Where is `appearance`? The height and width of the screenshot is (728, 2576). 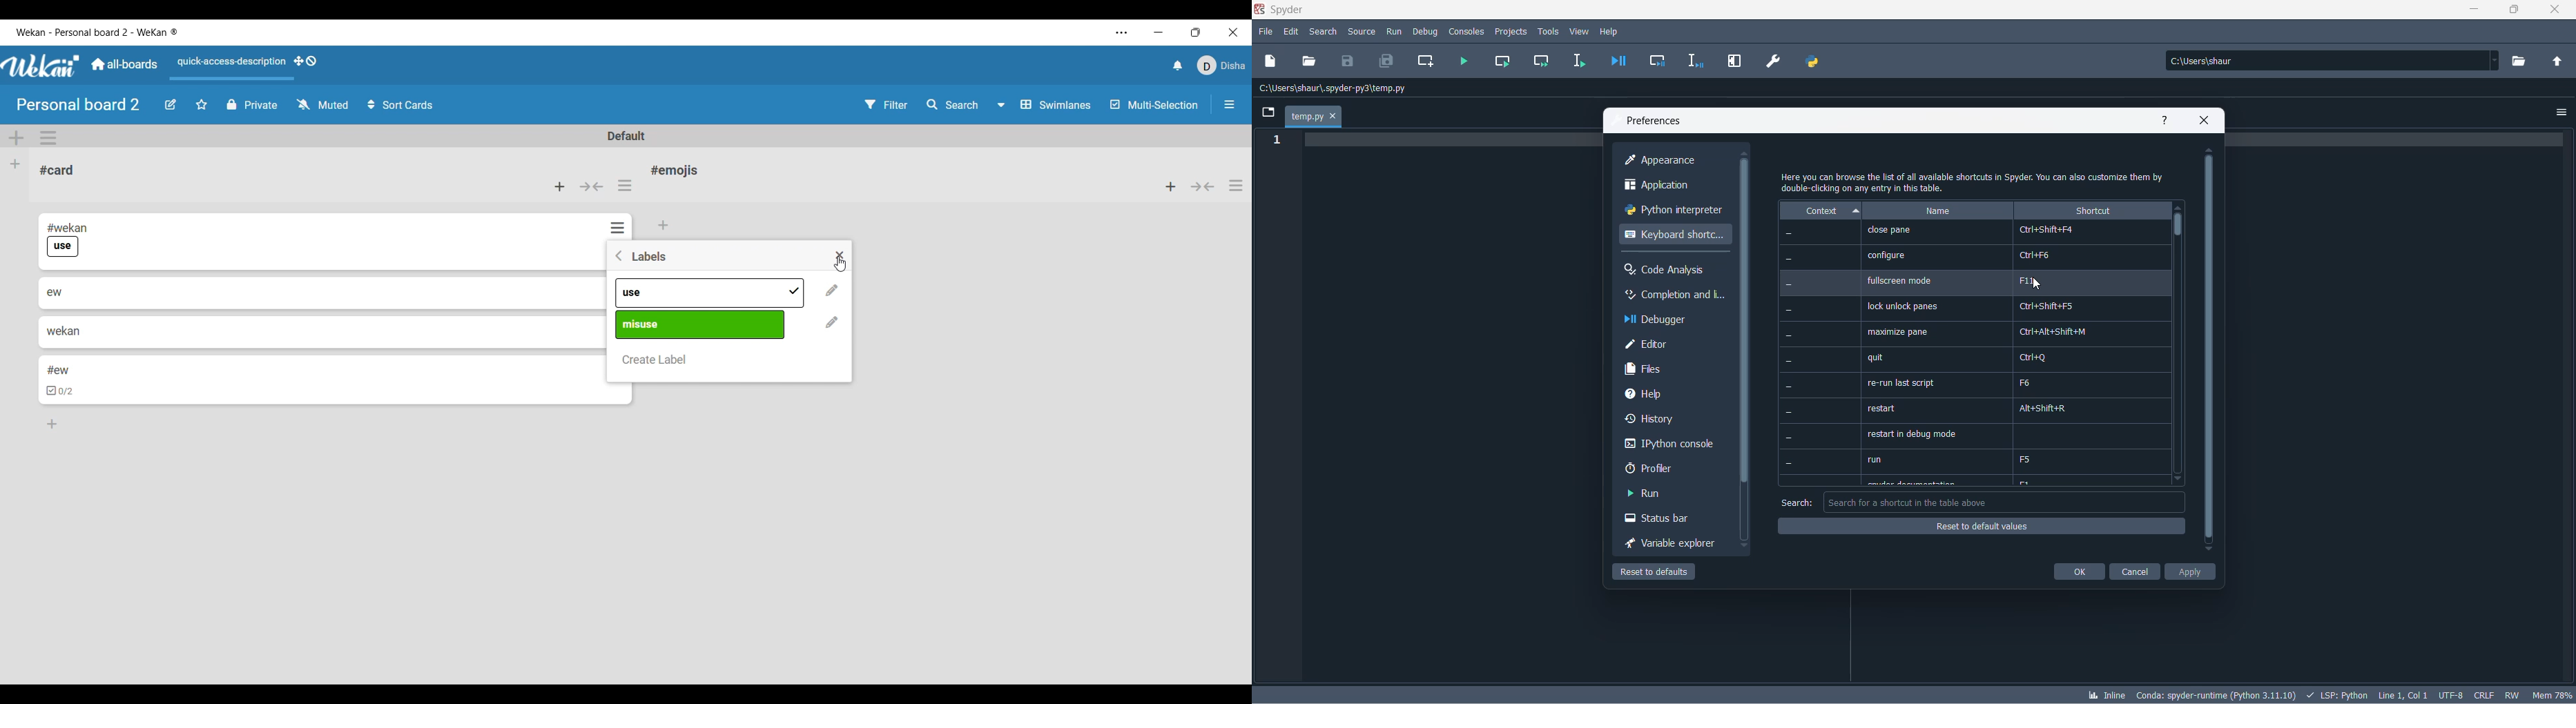
appearance is located at coordinates (1677, 161).